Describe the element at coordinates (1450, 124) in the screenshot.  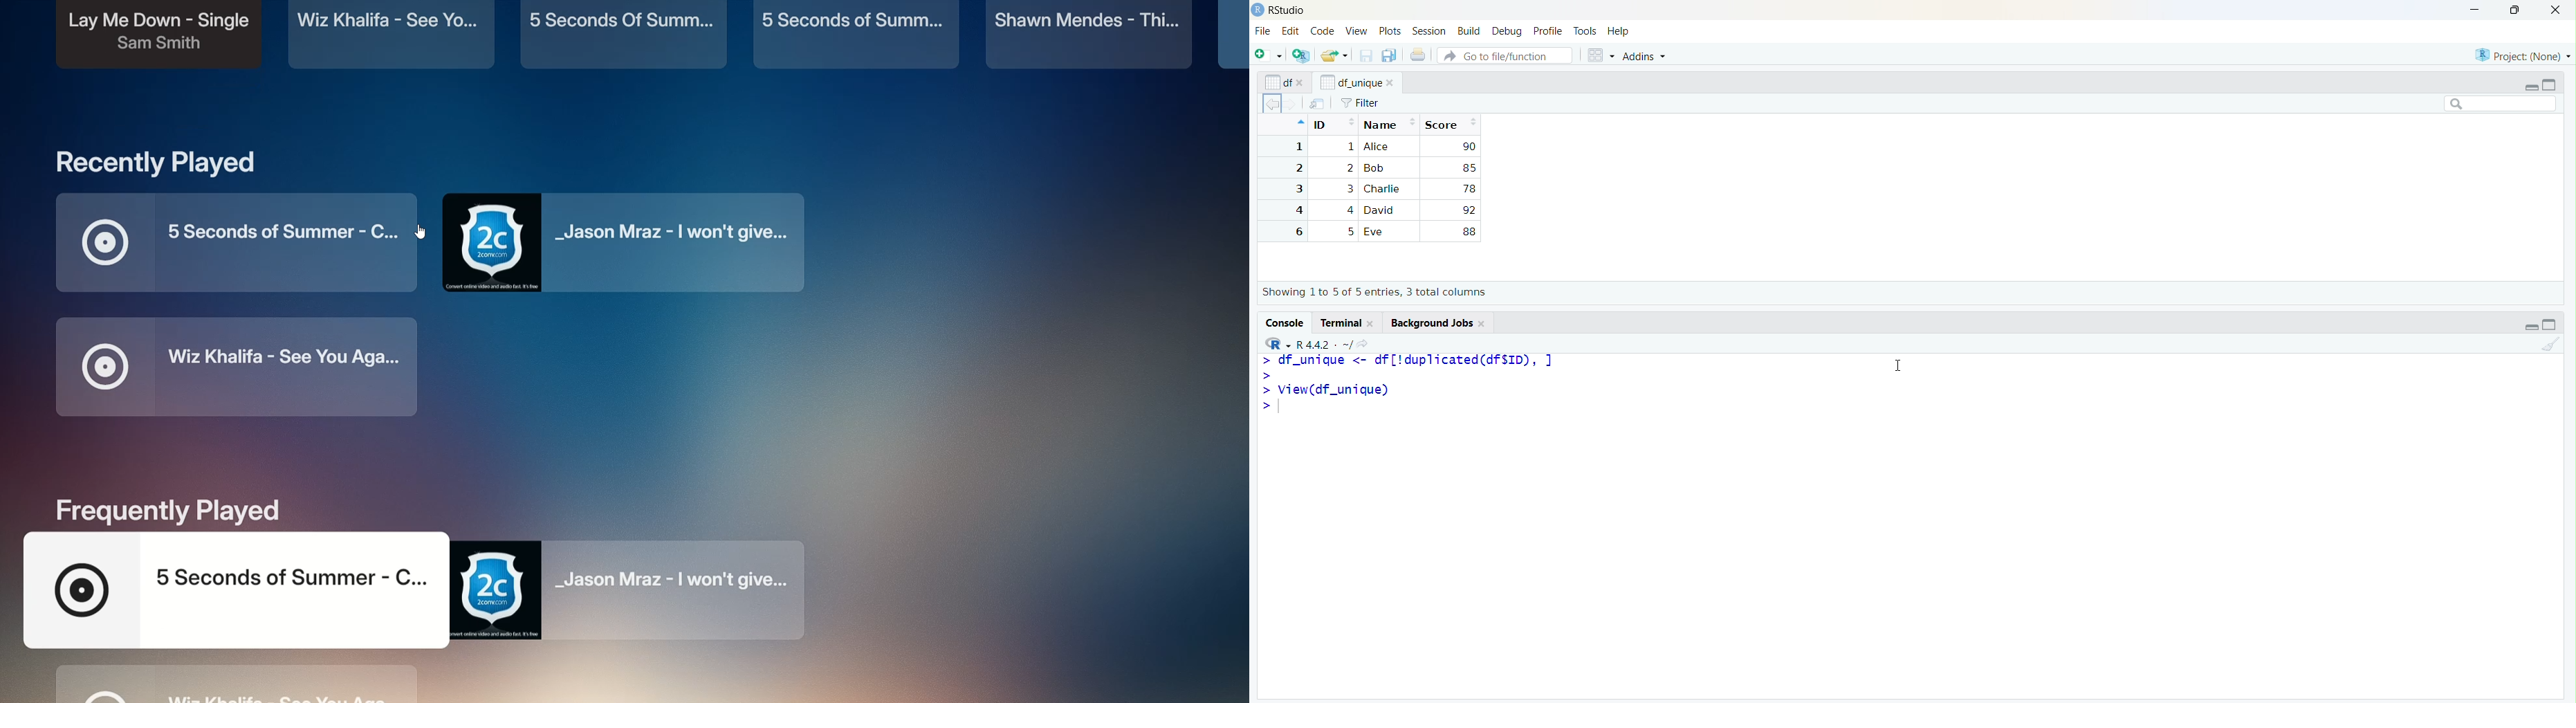
I see `score` at that location.